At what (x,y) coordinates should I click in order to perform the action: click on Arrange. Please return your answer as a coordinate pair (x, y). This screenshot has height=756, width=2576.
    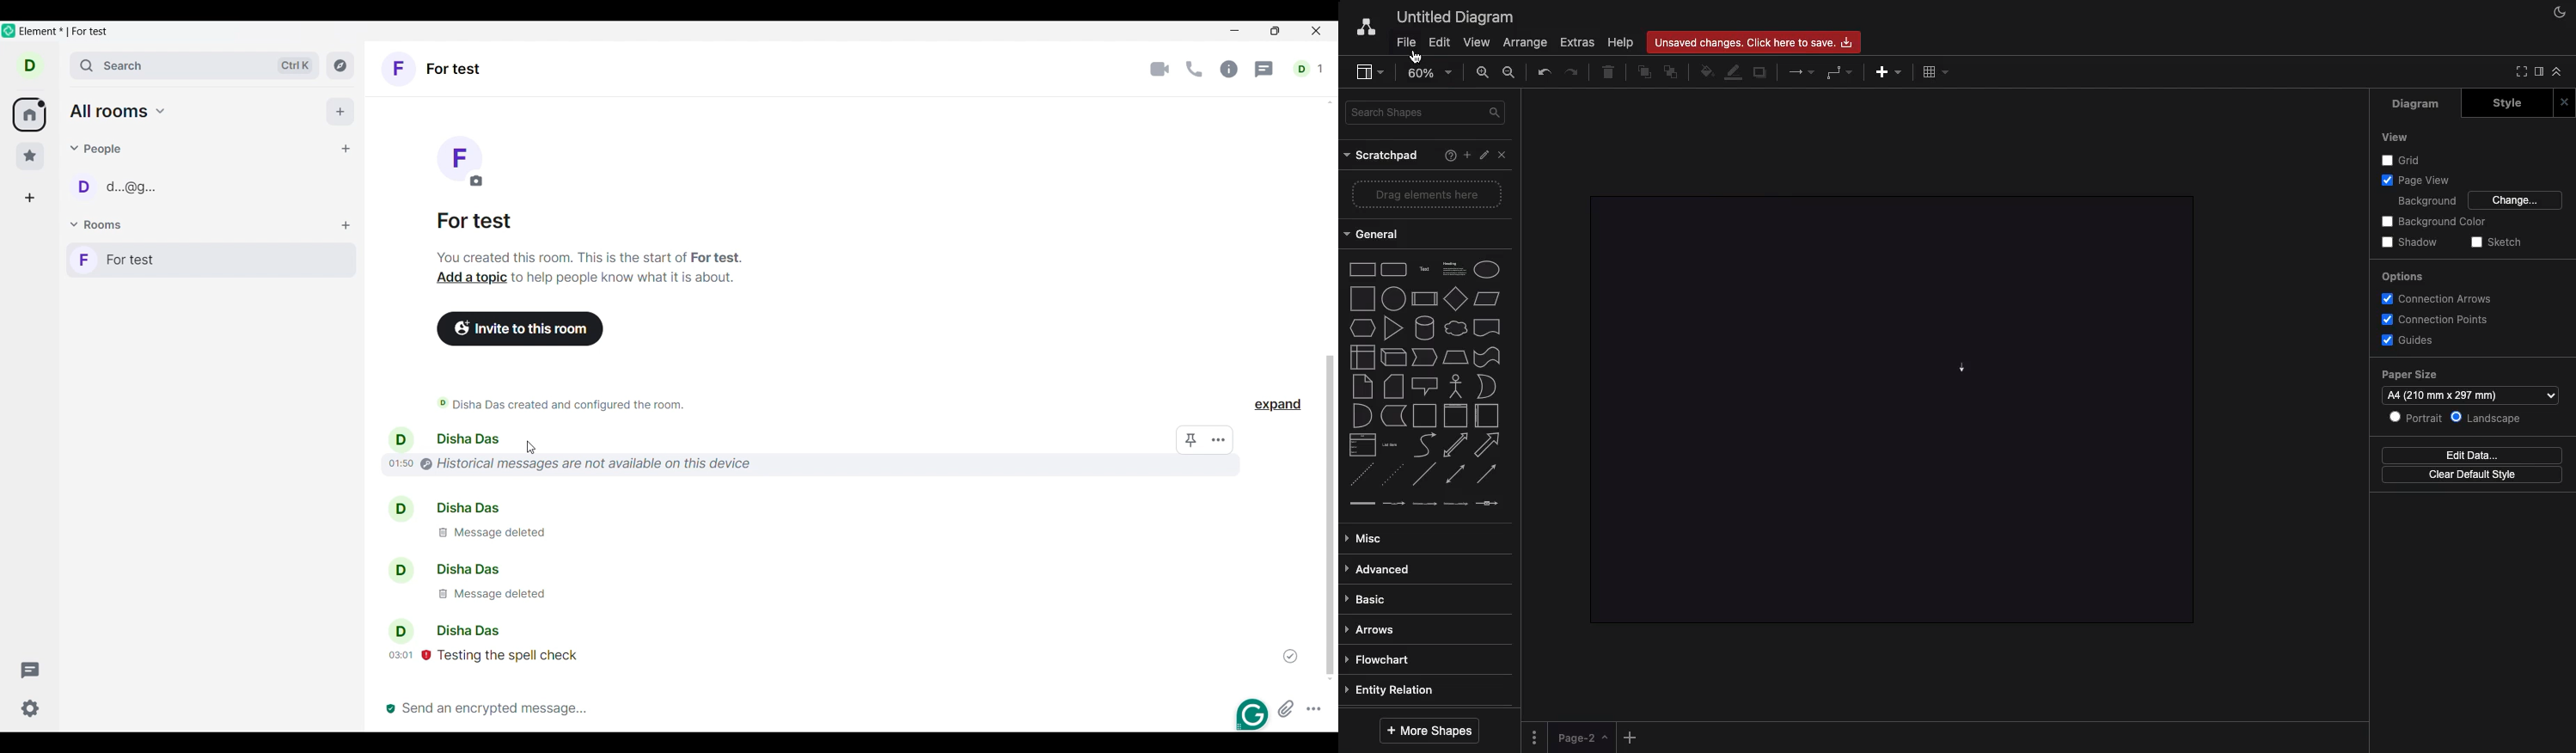
    Looking at the image, I should click on (1521, 43).